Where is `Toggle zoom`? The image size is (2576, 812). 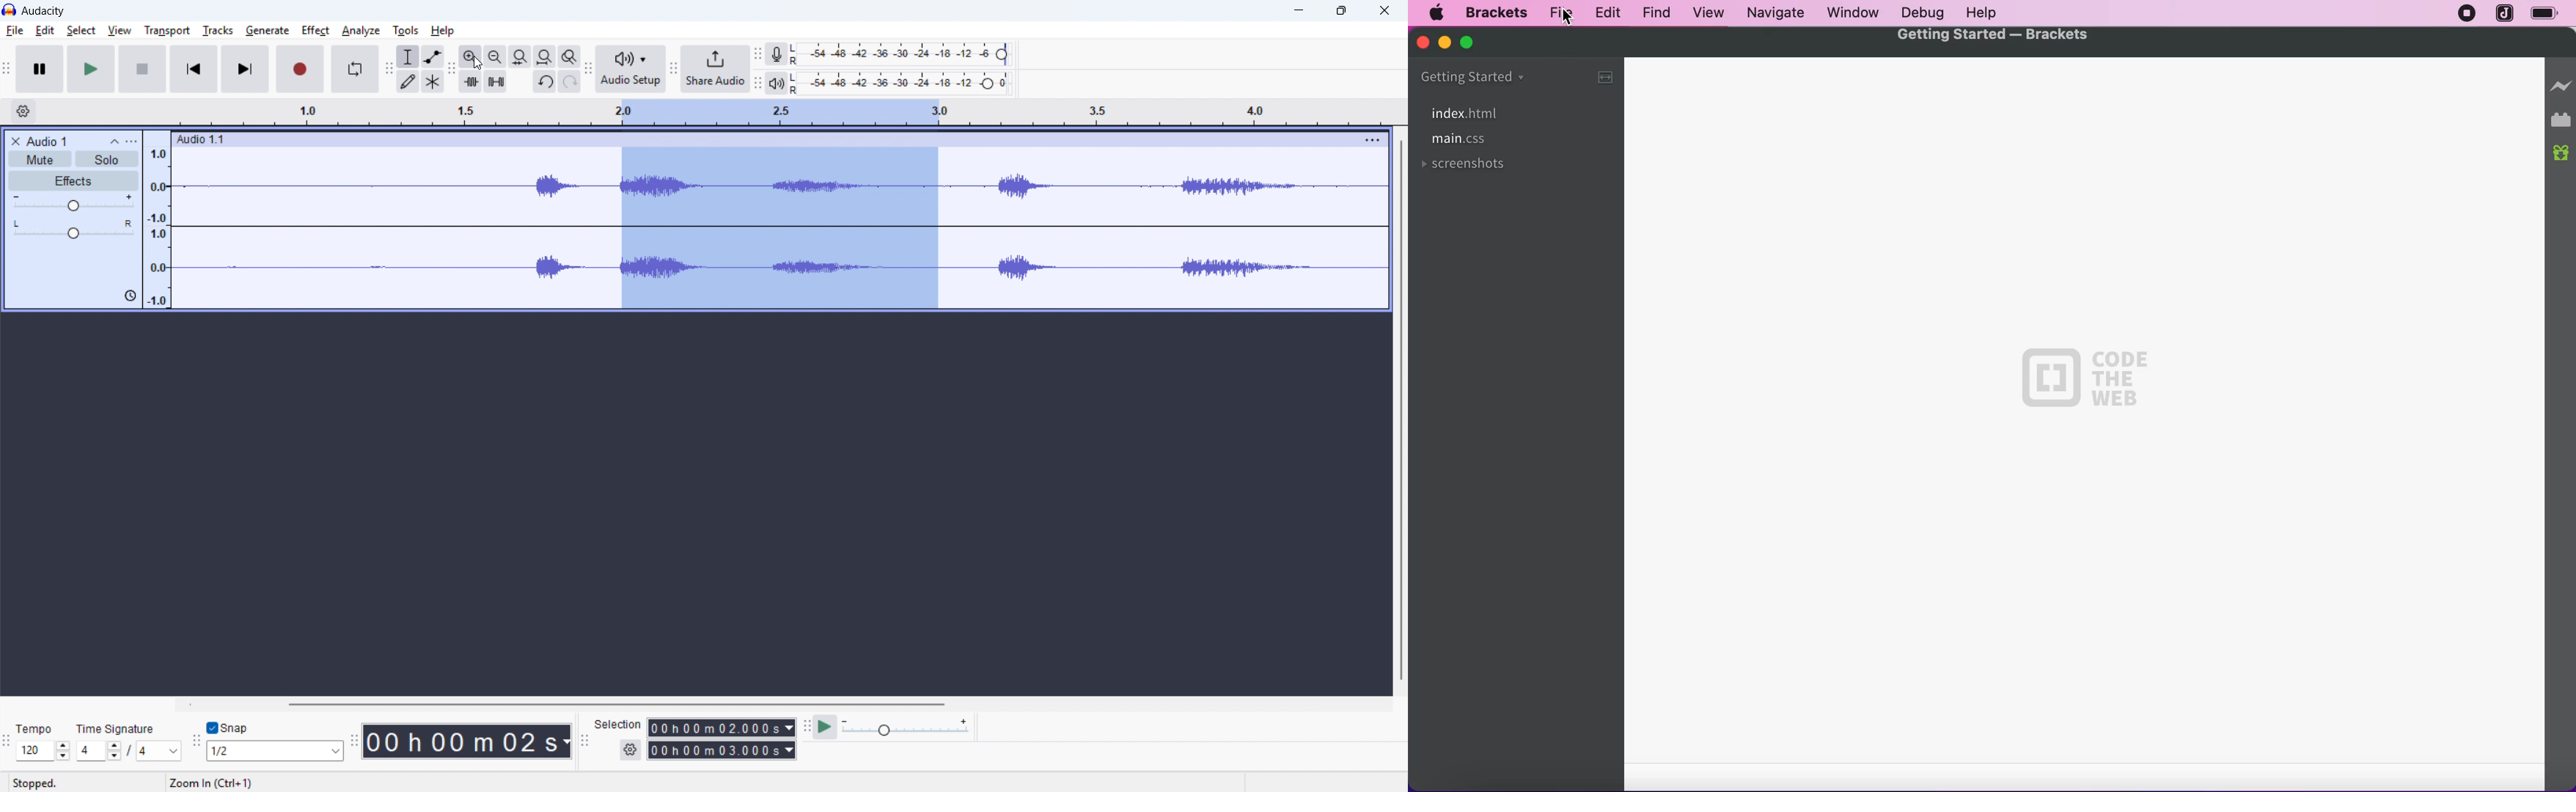
Toggle zoom is located at coordinates (568, 56).